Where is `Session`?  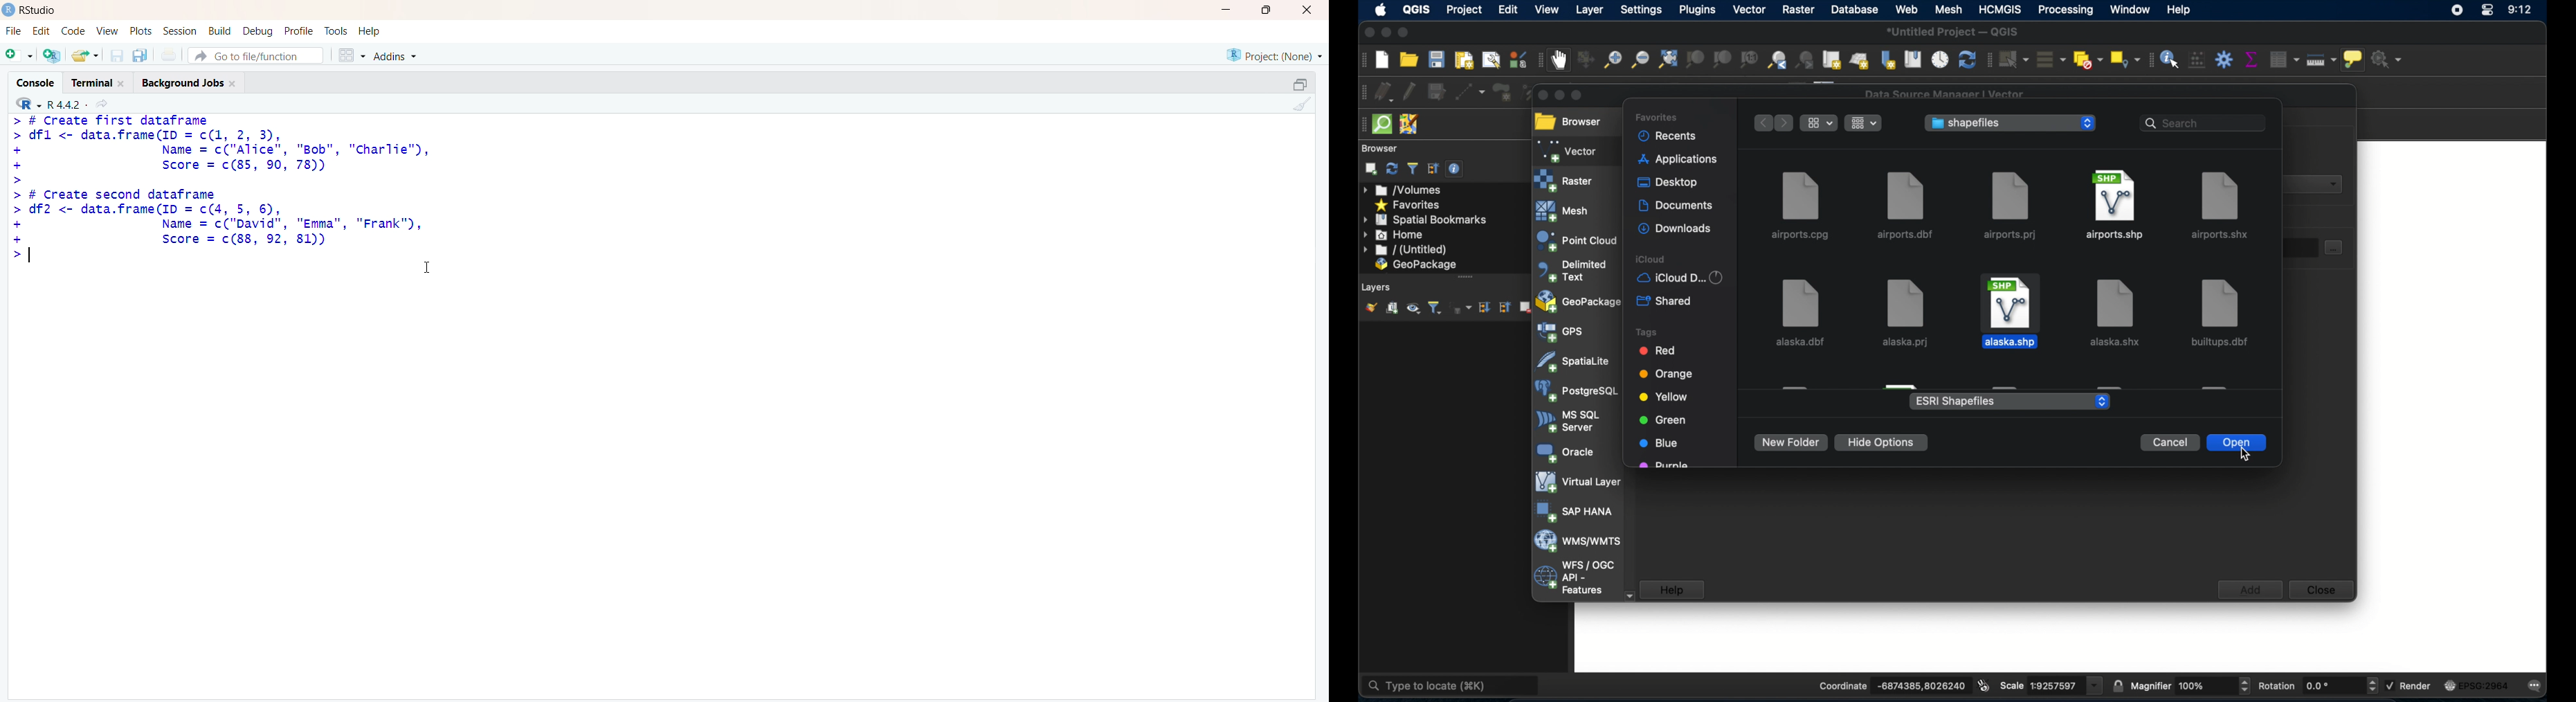
Session is located at coordinates (180, 31).